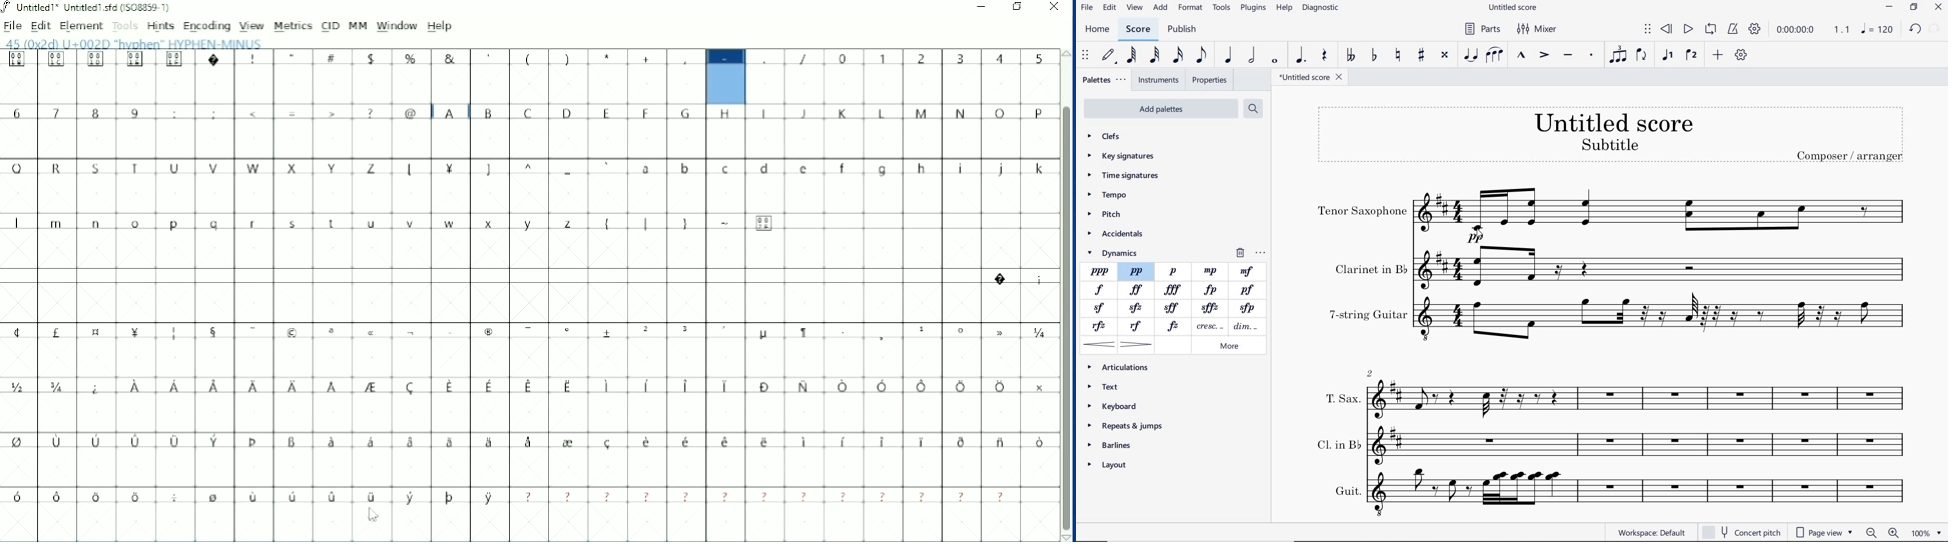  What do you see at coordinates (125, 27) in the screenshot?
I see `Tools` at bounding box center [125, 27].